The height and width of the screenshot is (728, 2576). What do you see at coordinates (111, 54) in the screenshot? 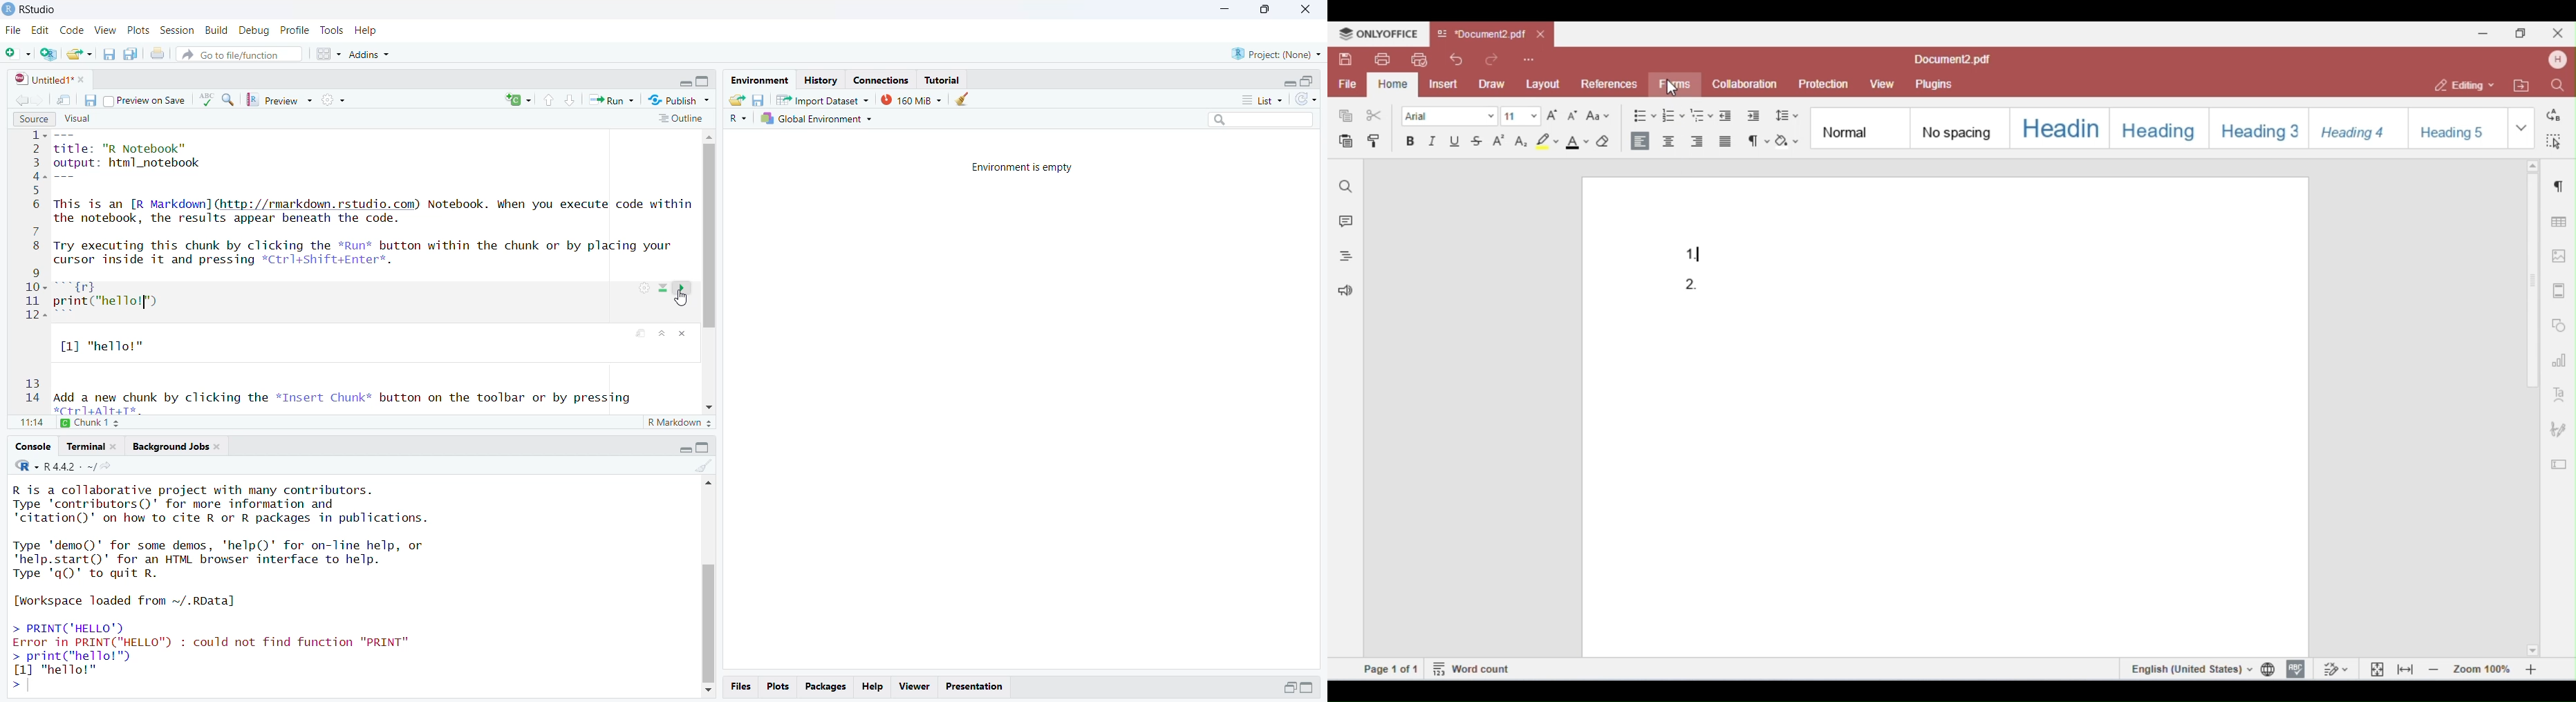
I see `save current document` at bounding box center [111, 54].